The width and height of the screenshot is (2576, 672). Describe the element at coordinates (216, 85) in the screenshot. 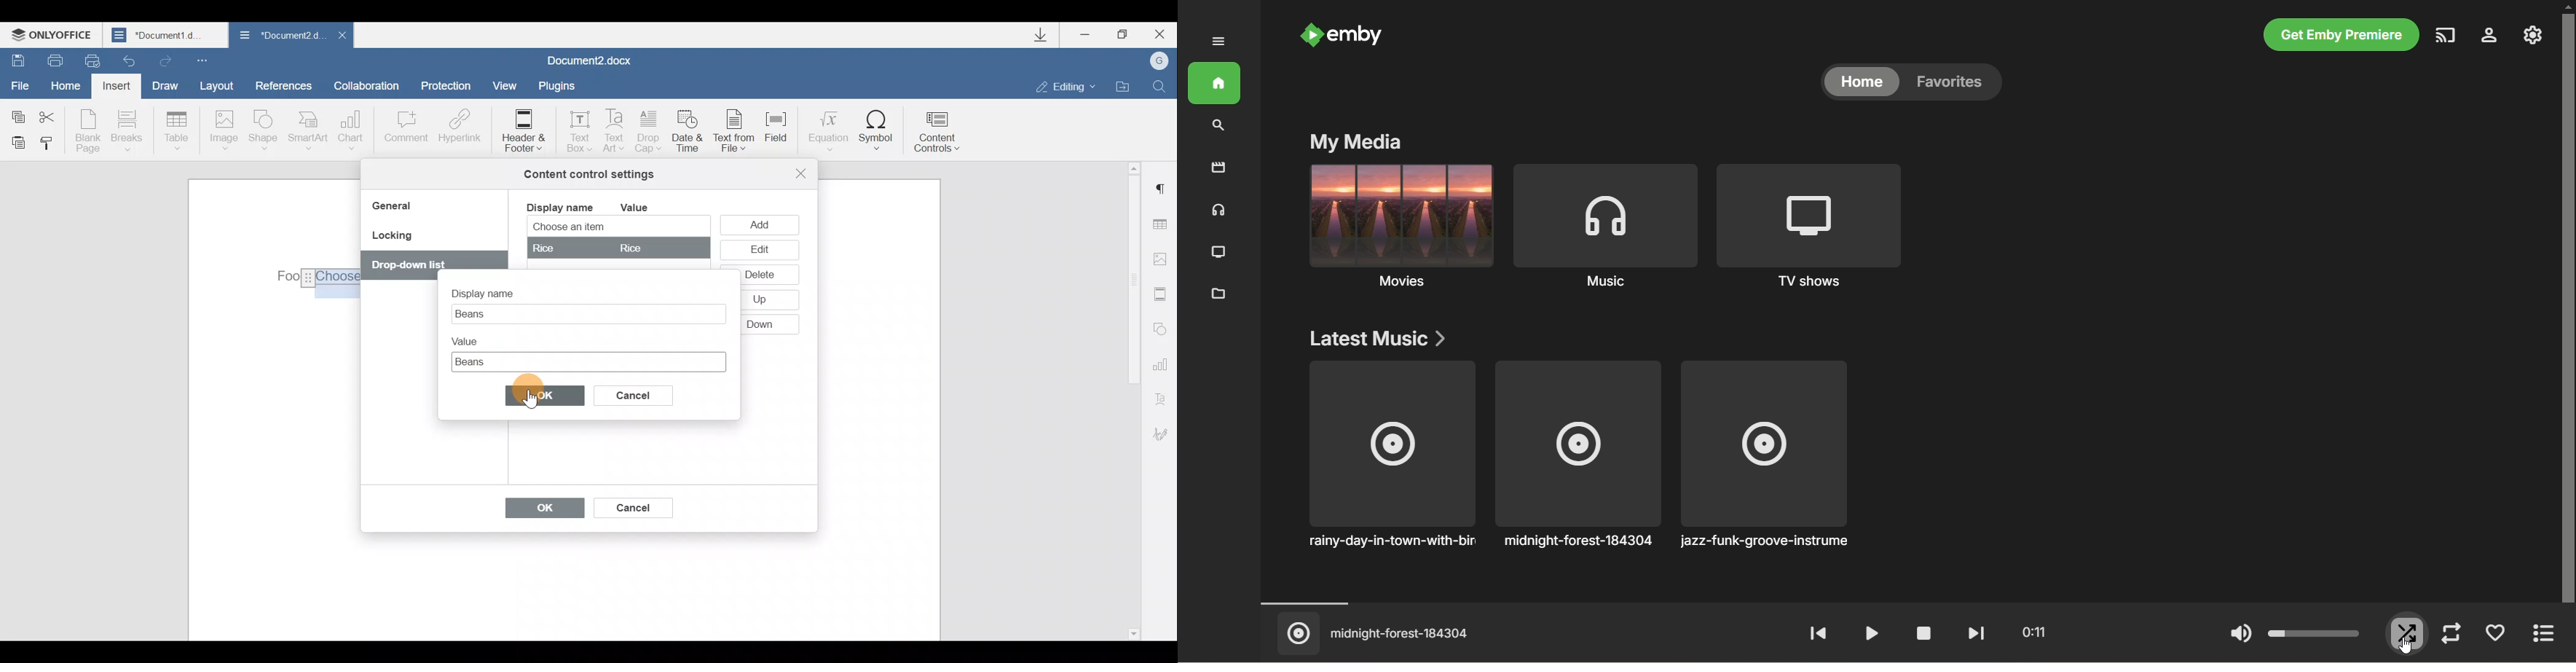

I see `Layout` at that location.